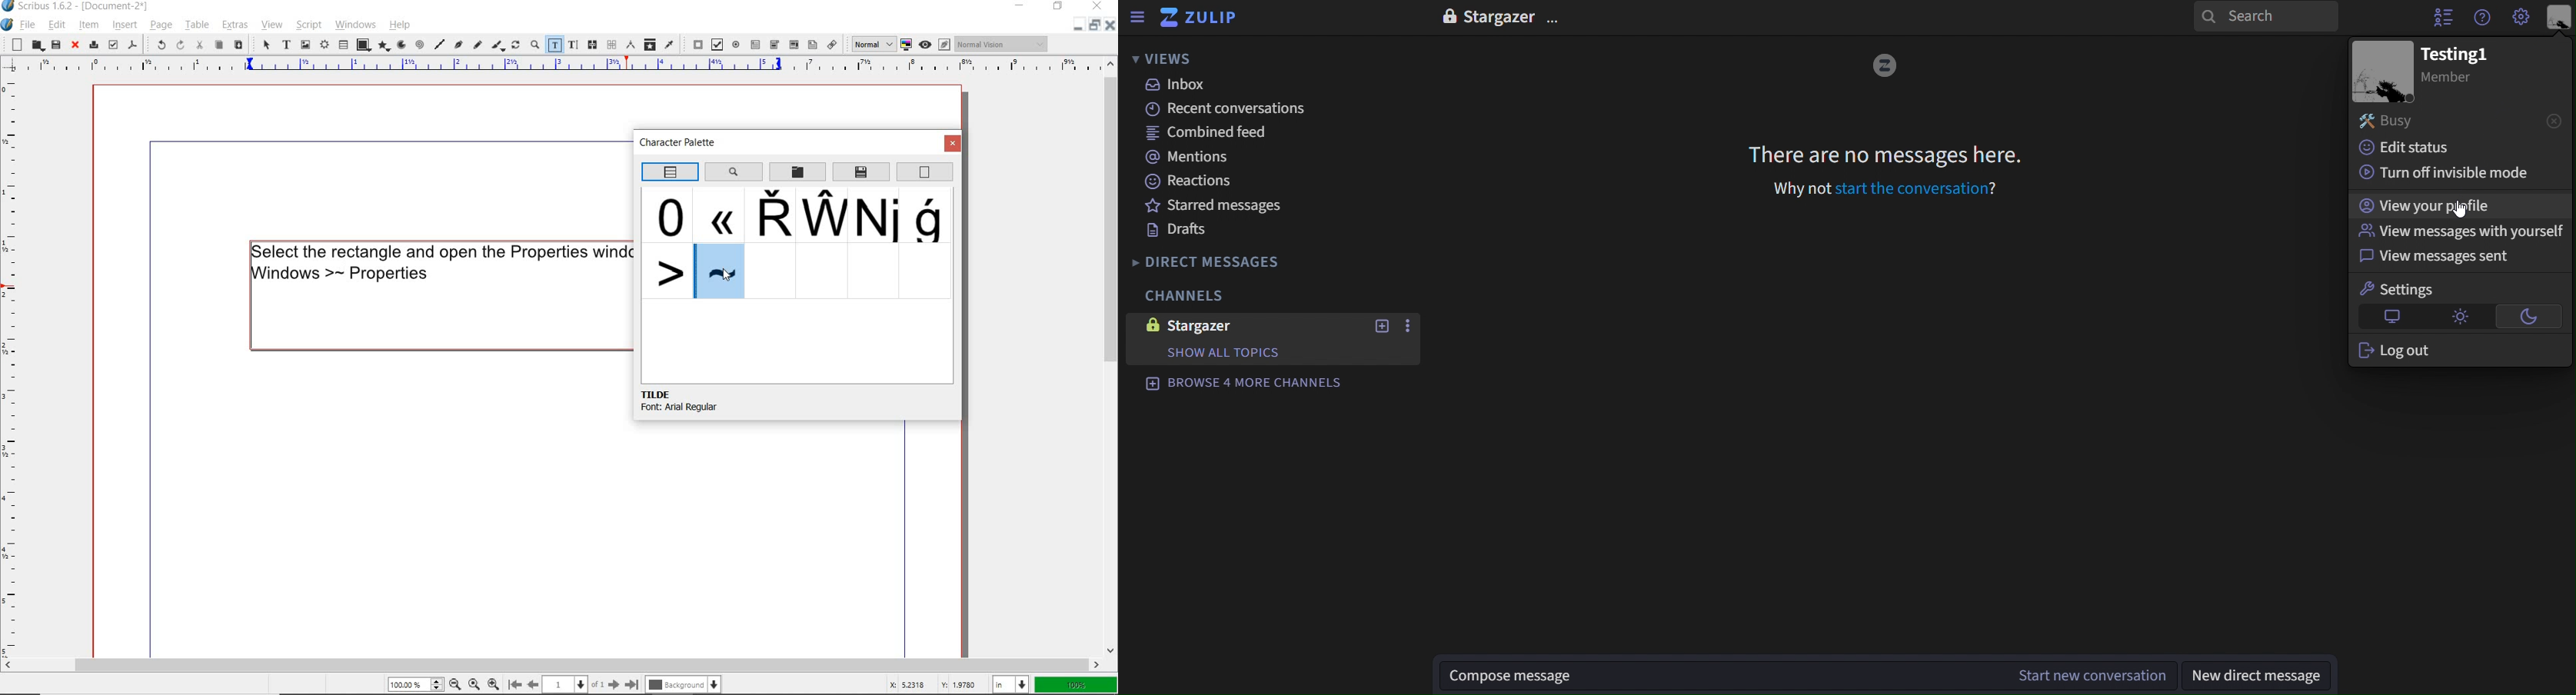  What do you see at coordinates (1138, 18) in the screenshot?
I see `sidebar` at bounding box center [1138, 18].